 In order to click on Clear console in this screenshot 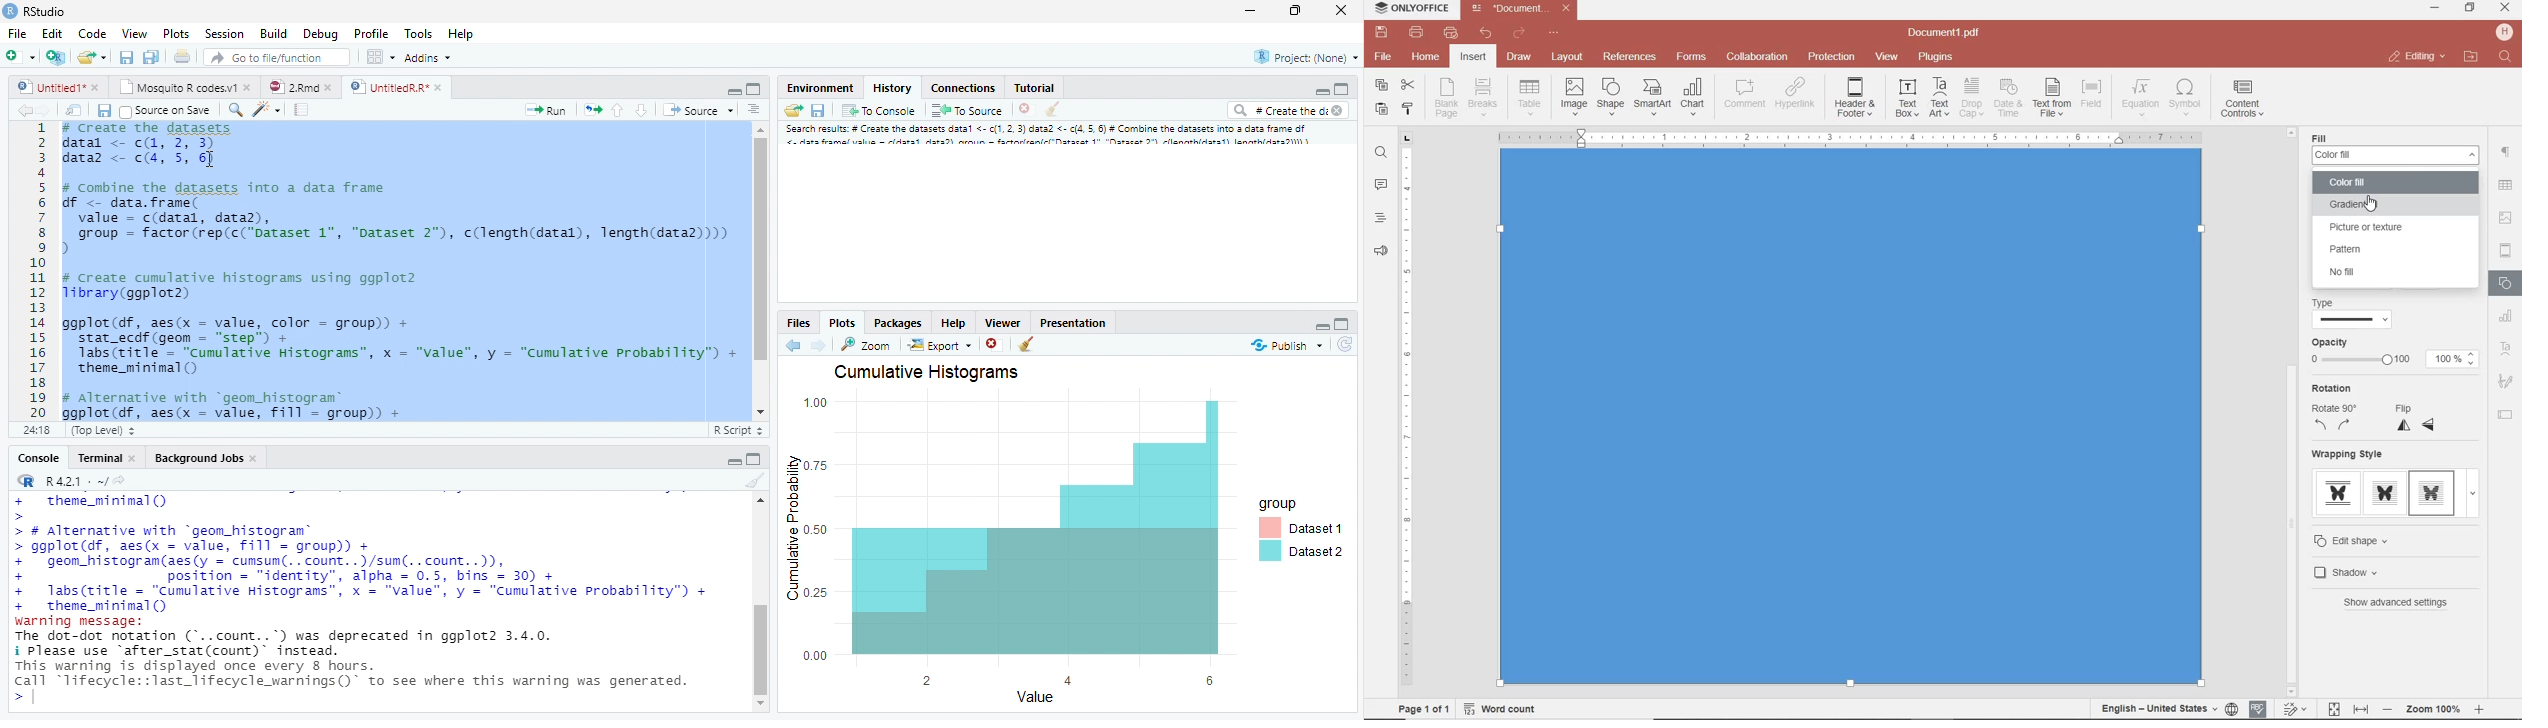, I will do `click(1055, 111)`.